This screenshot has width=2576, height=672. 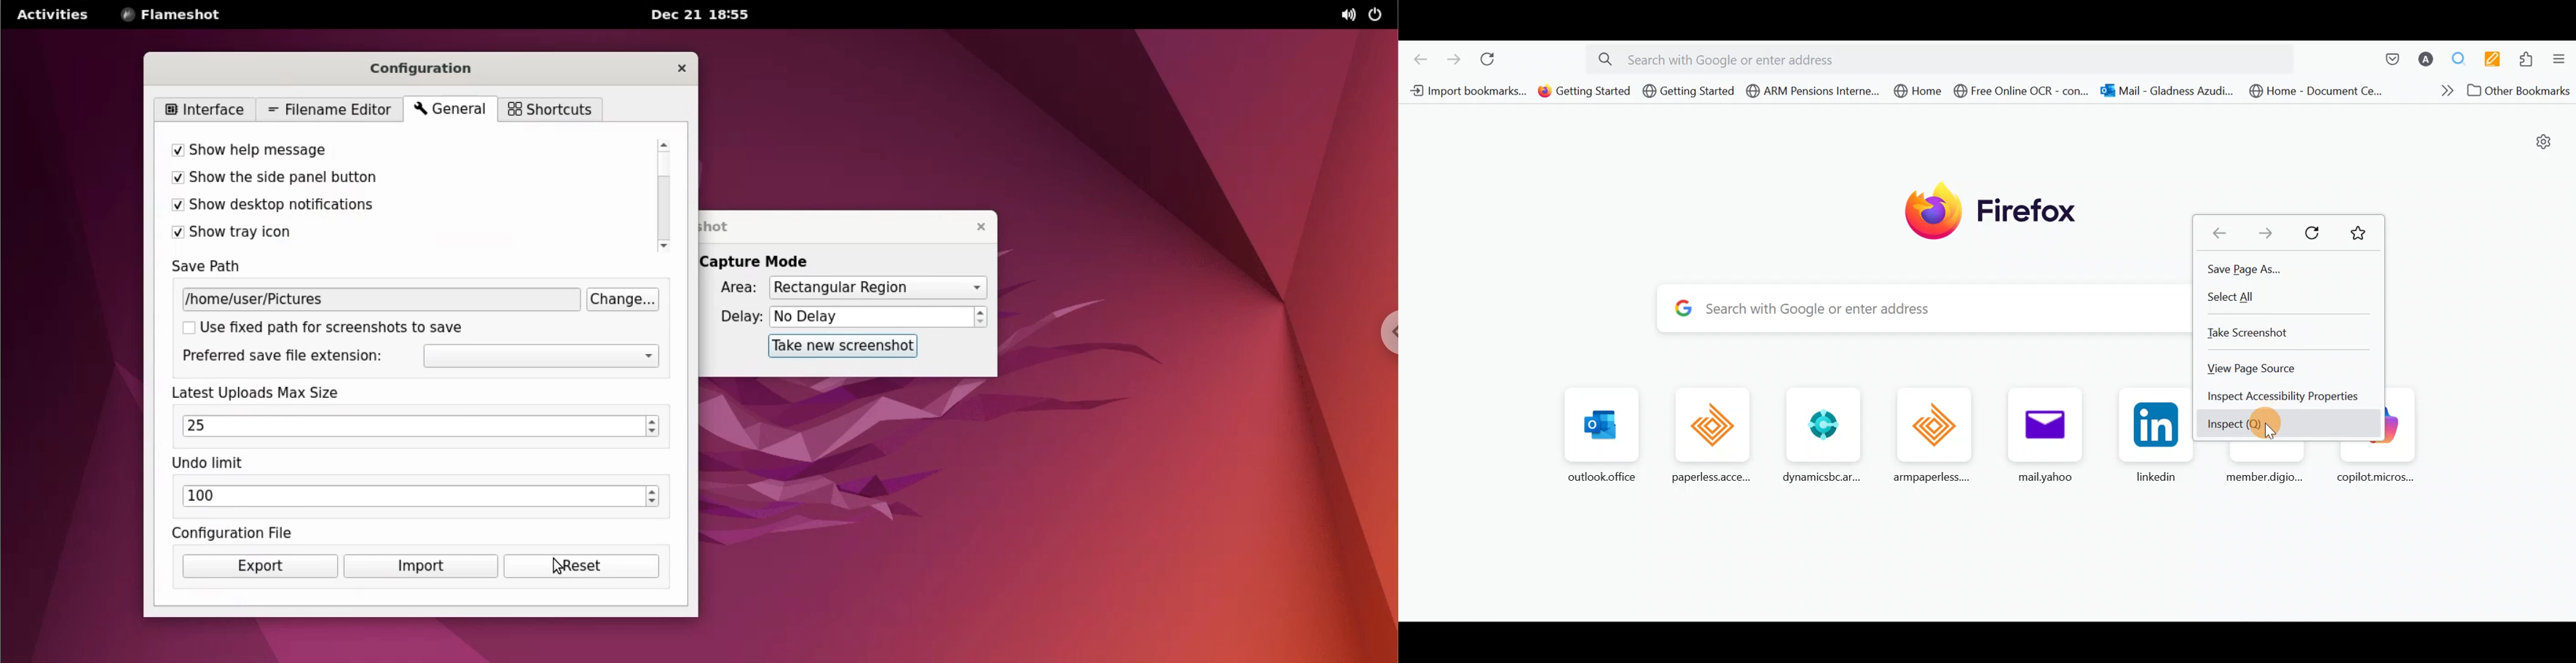 I want to click on sound options, so click(x=1344, y=15).